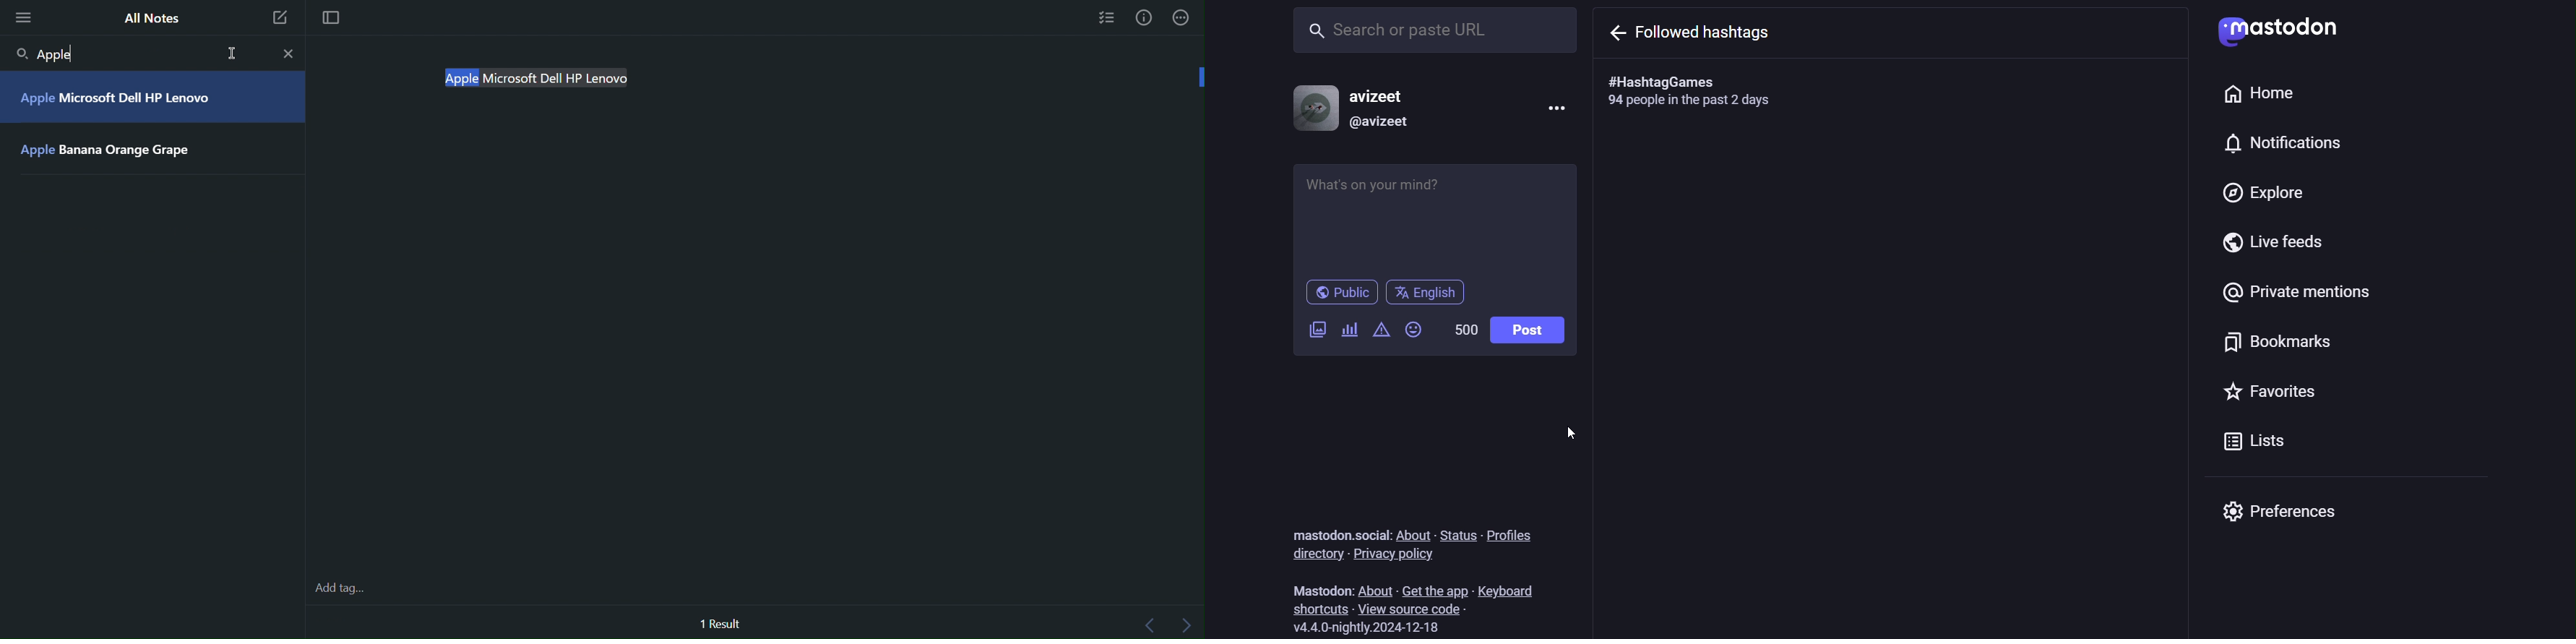  What do you see at coordinates (1342, 528) in the screenshot?
I see `mastodon.social` at bounding box center [1342, 528].